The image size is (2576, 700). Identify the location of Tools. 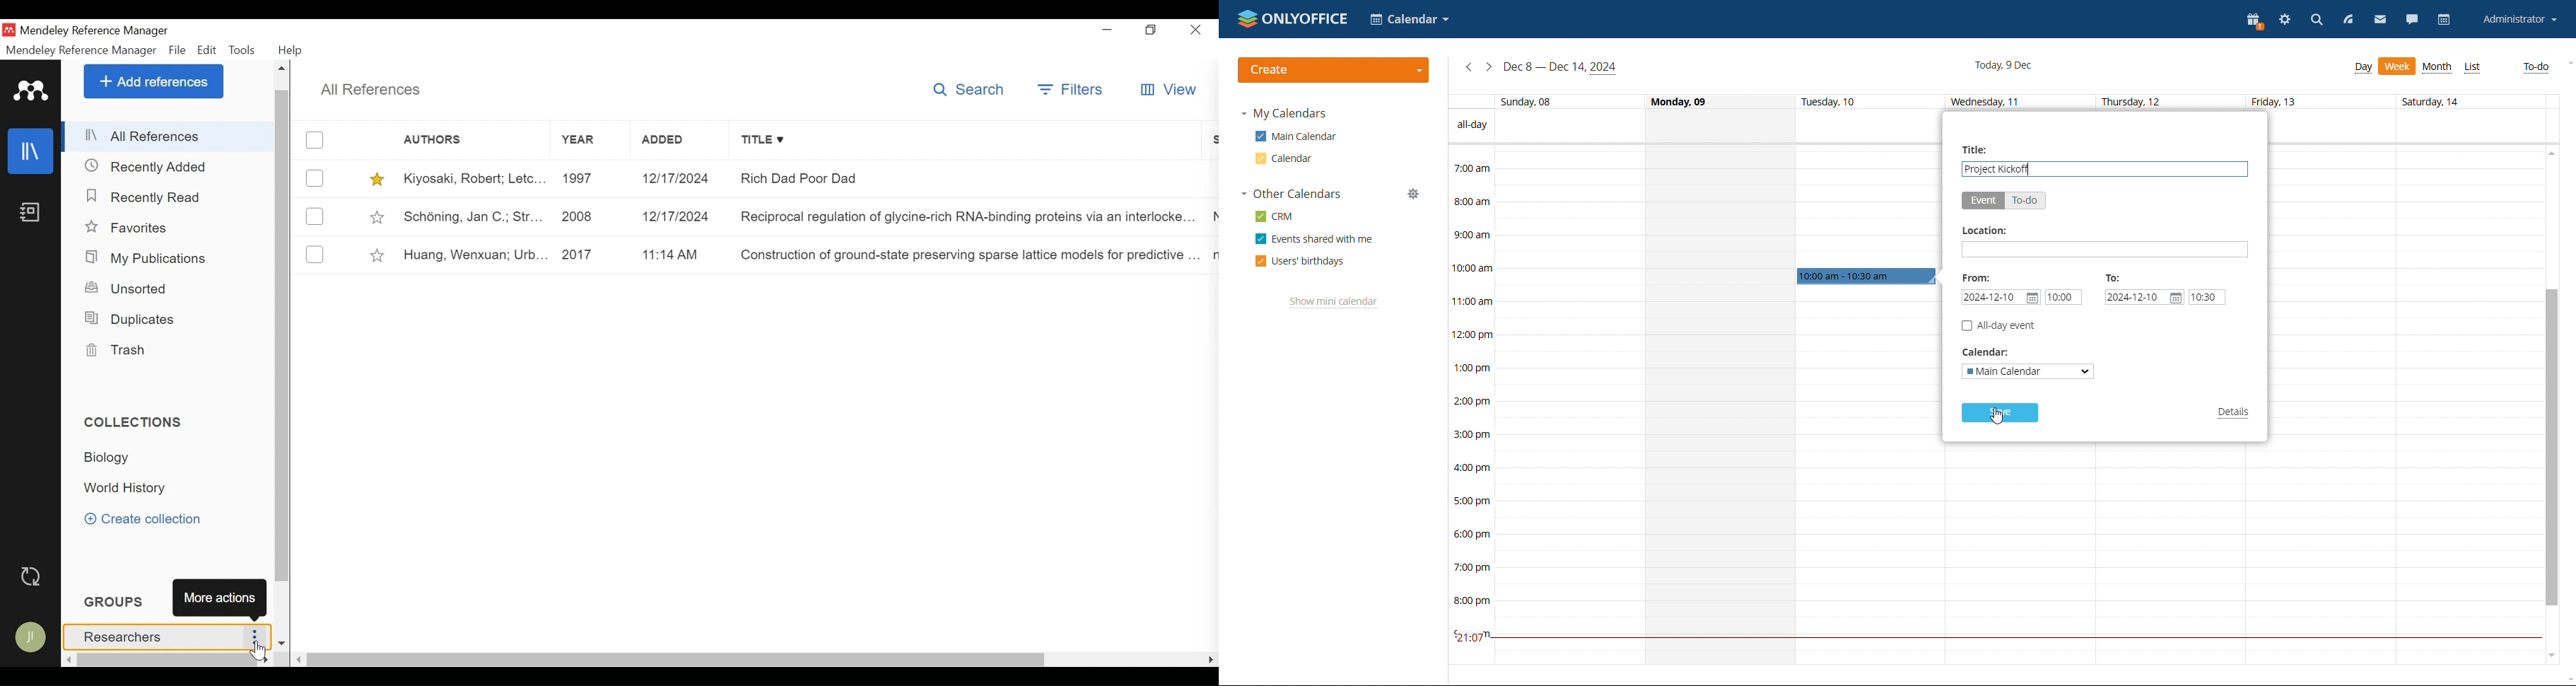
(243, 50).